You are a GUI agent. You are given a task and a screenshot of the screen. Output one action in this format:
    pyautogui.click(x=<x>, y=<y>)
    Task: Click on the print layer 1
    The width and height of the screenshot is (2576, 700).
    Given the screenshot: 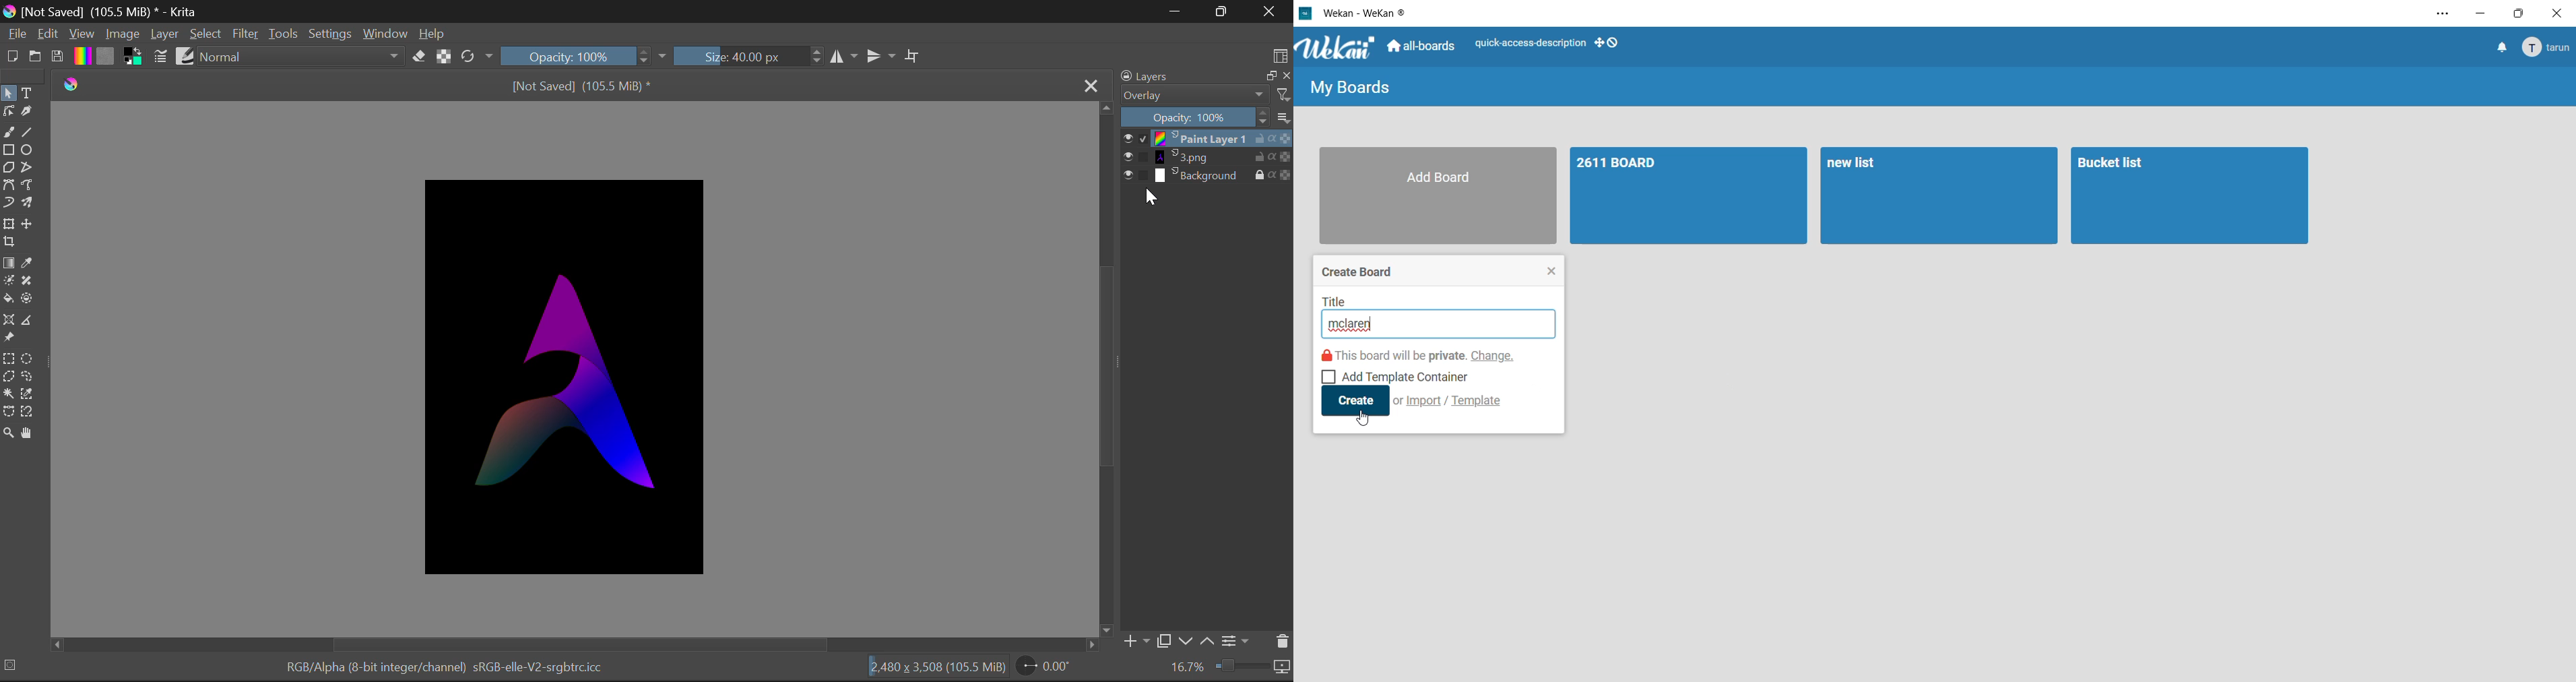 What is the action you would take?
    pyautogui.click(x=1200, y=138)
    